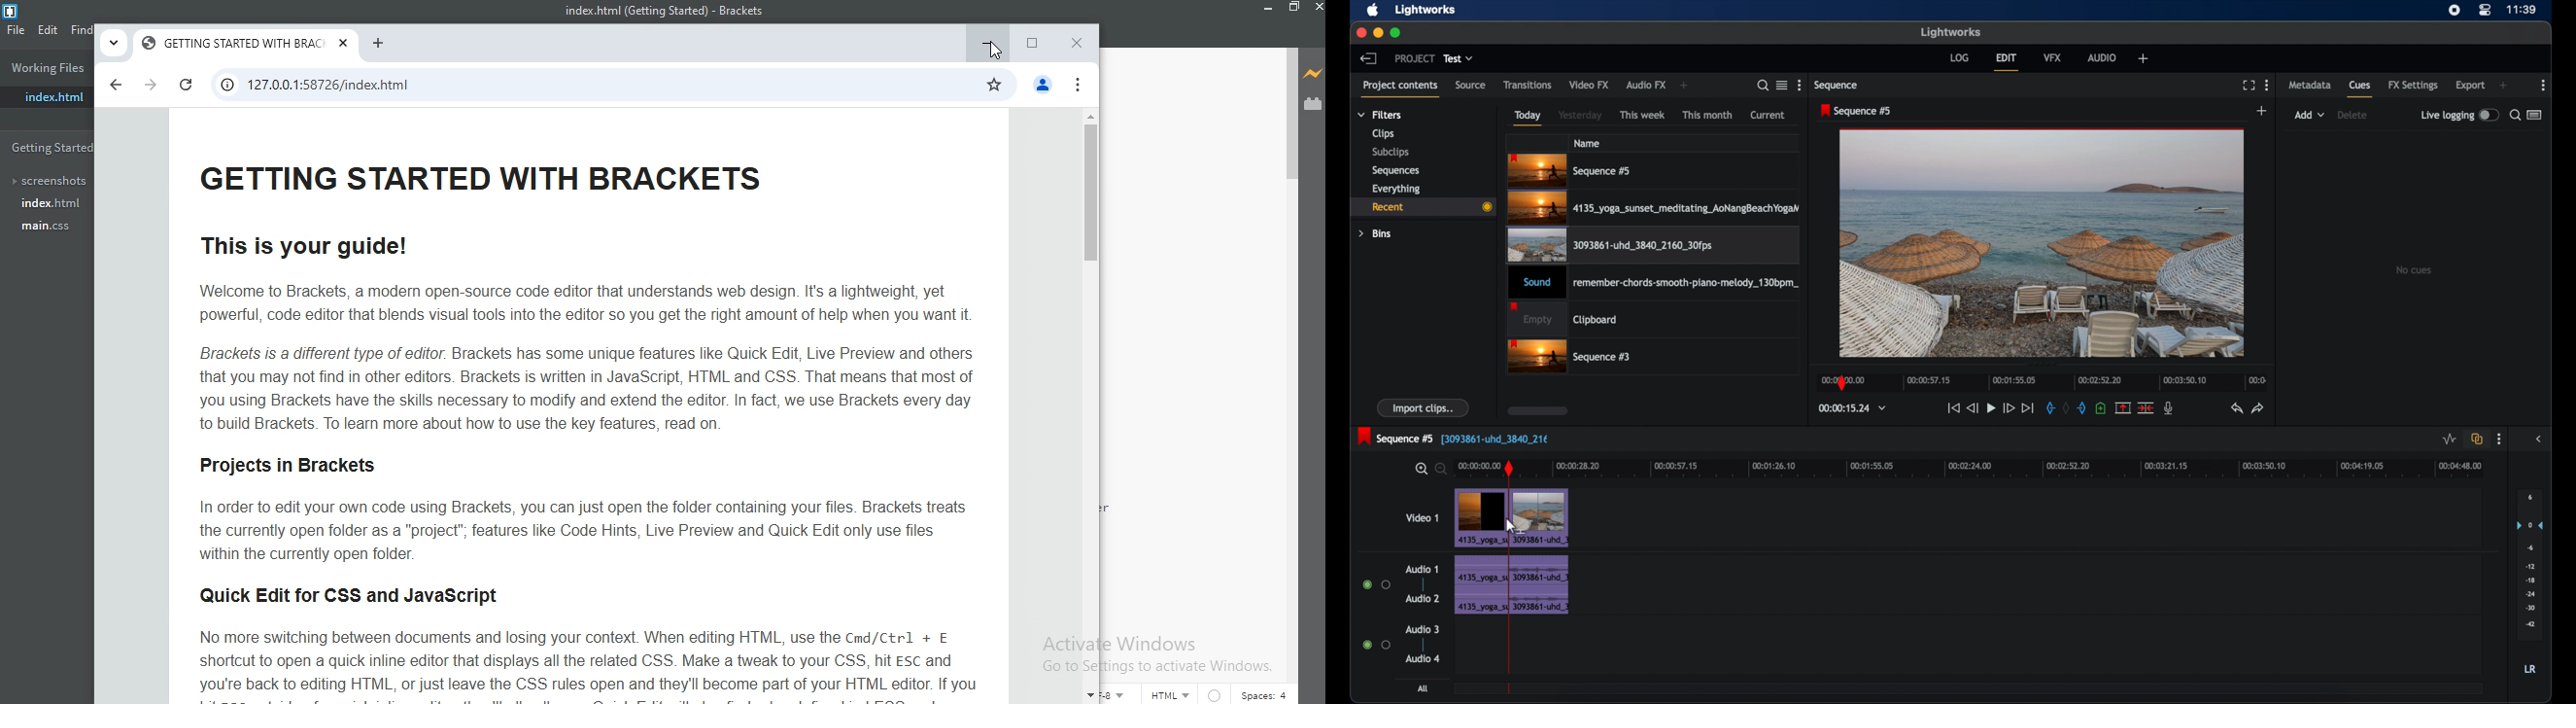 The image size is (2576, 728). Describe the element at coordinates (1380, 115) in the screenshot. I see `filters` at that location.